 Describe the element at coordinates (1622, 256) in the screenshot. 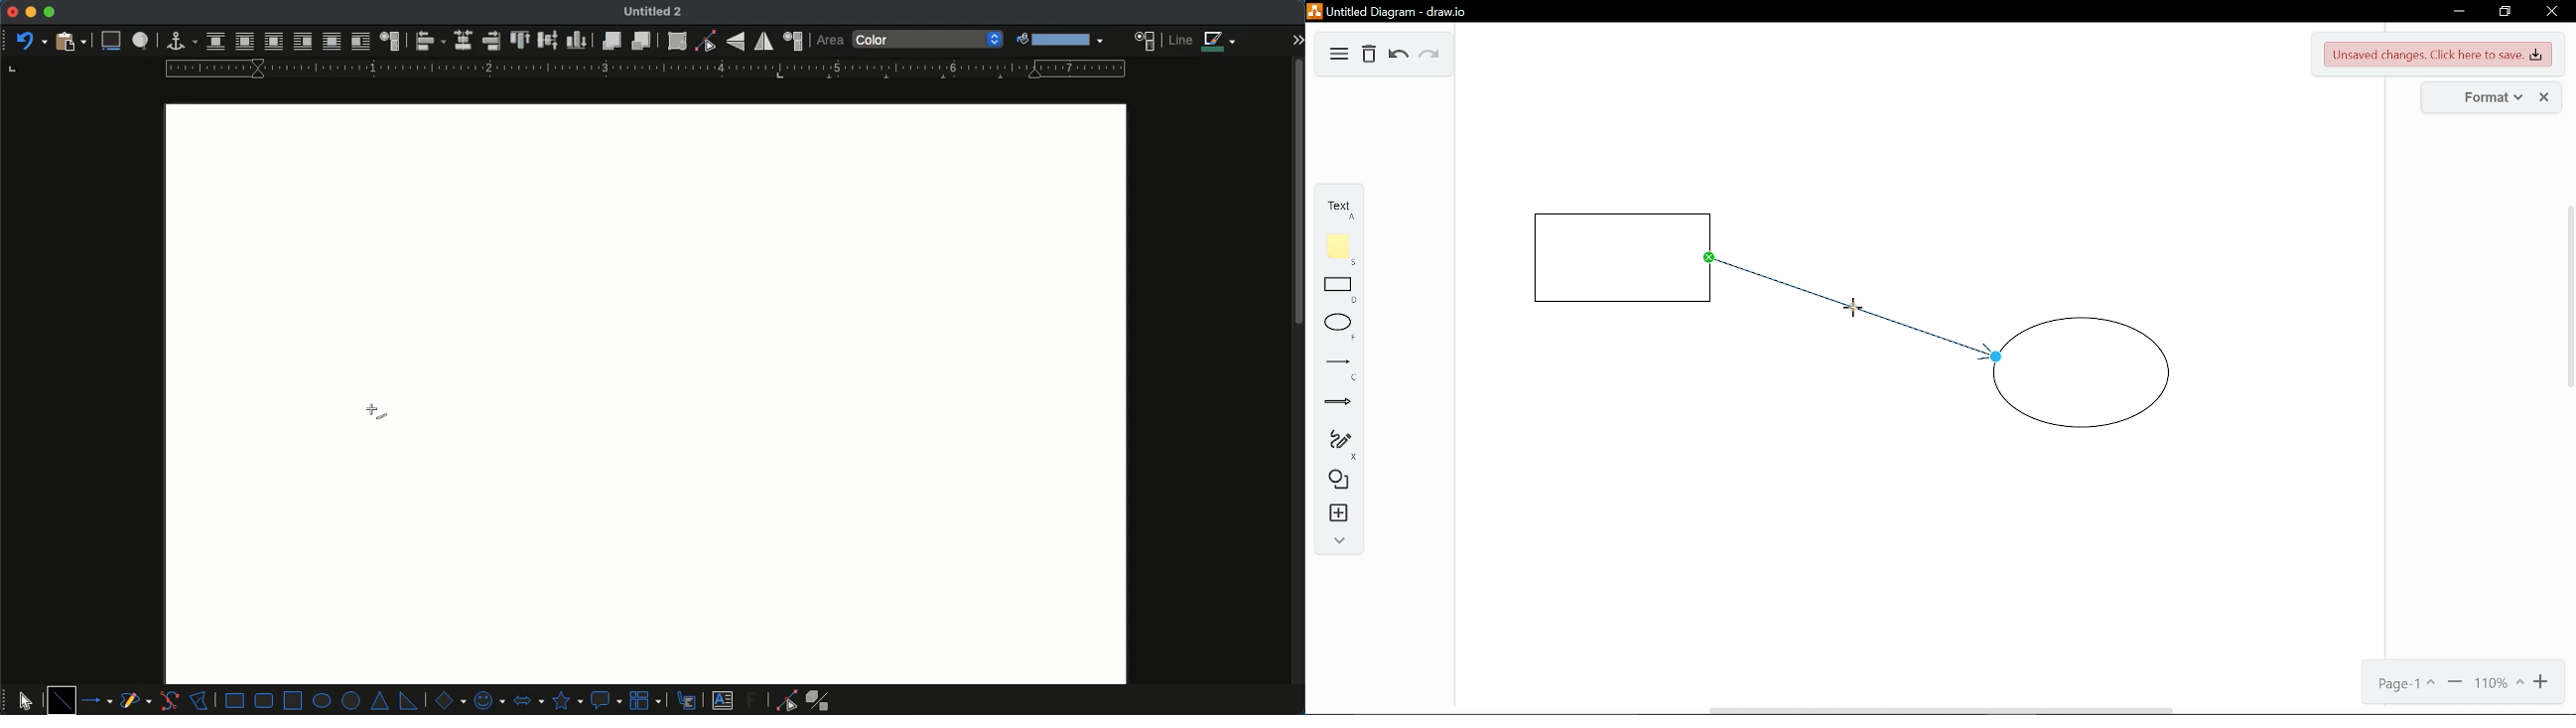

I see `Square shape` at that location.